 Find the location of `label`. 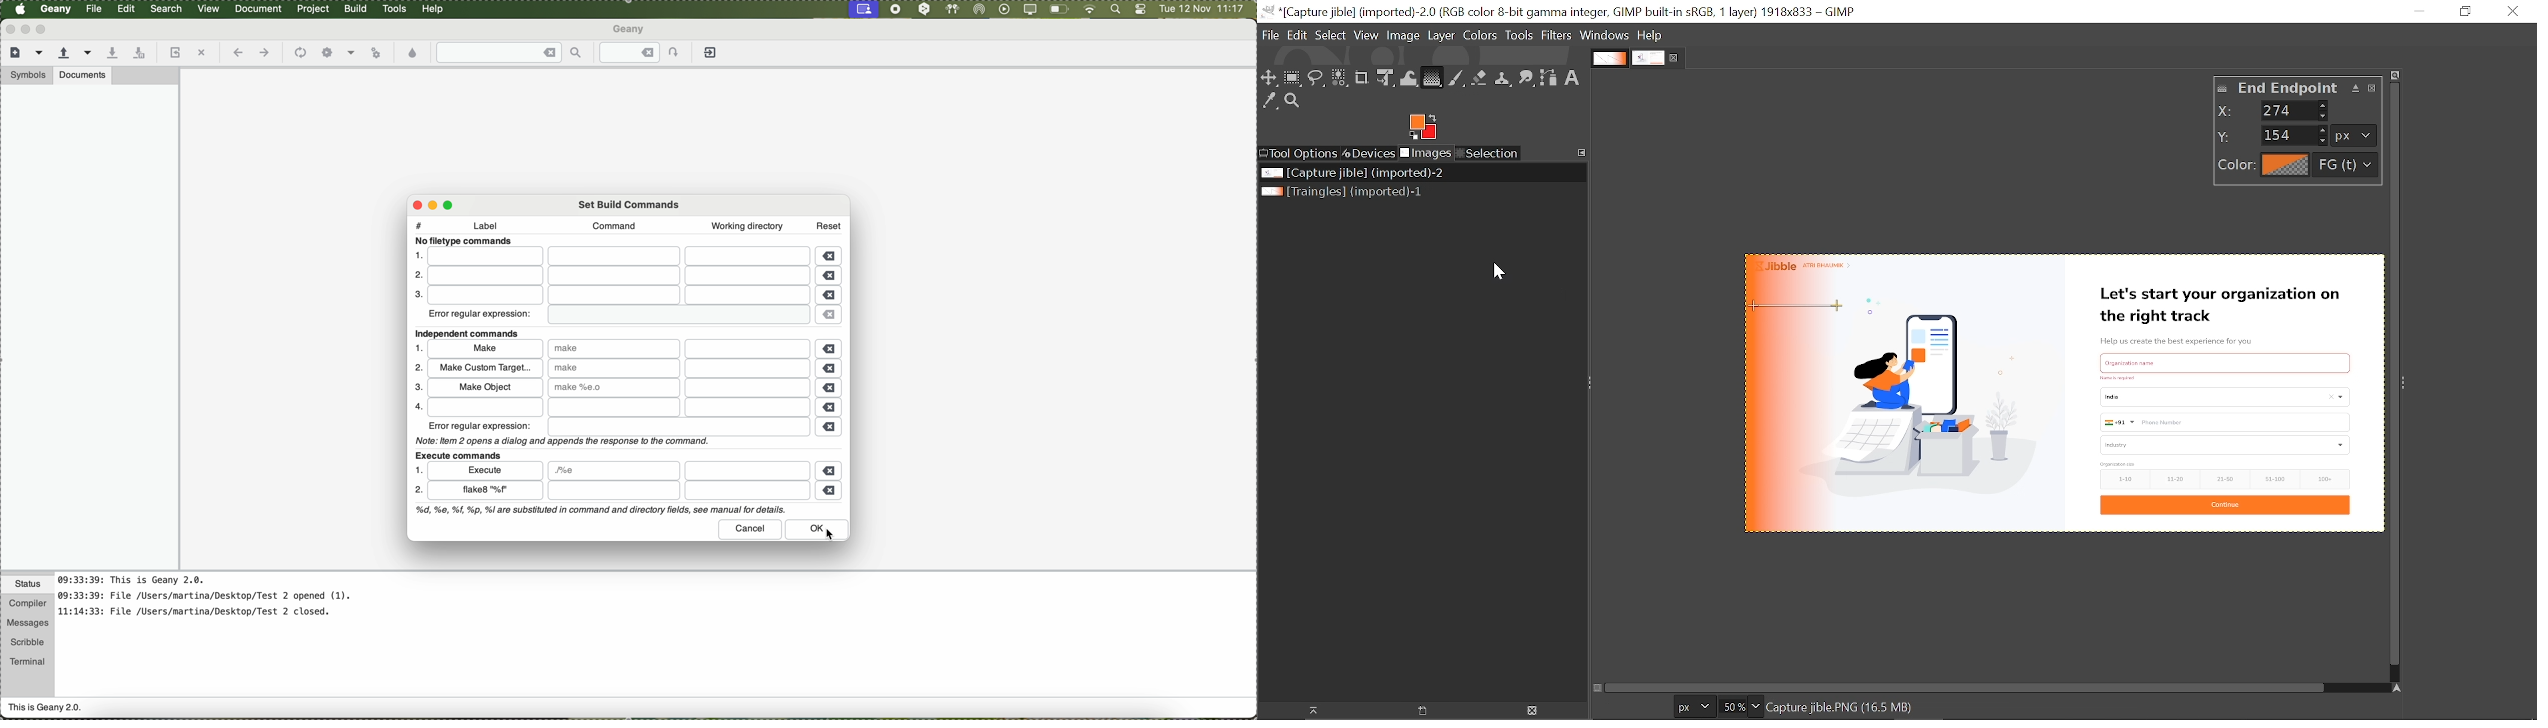

label is located at coordinates (490, 227).